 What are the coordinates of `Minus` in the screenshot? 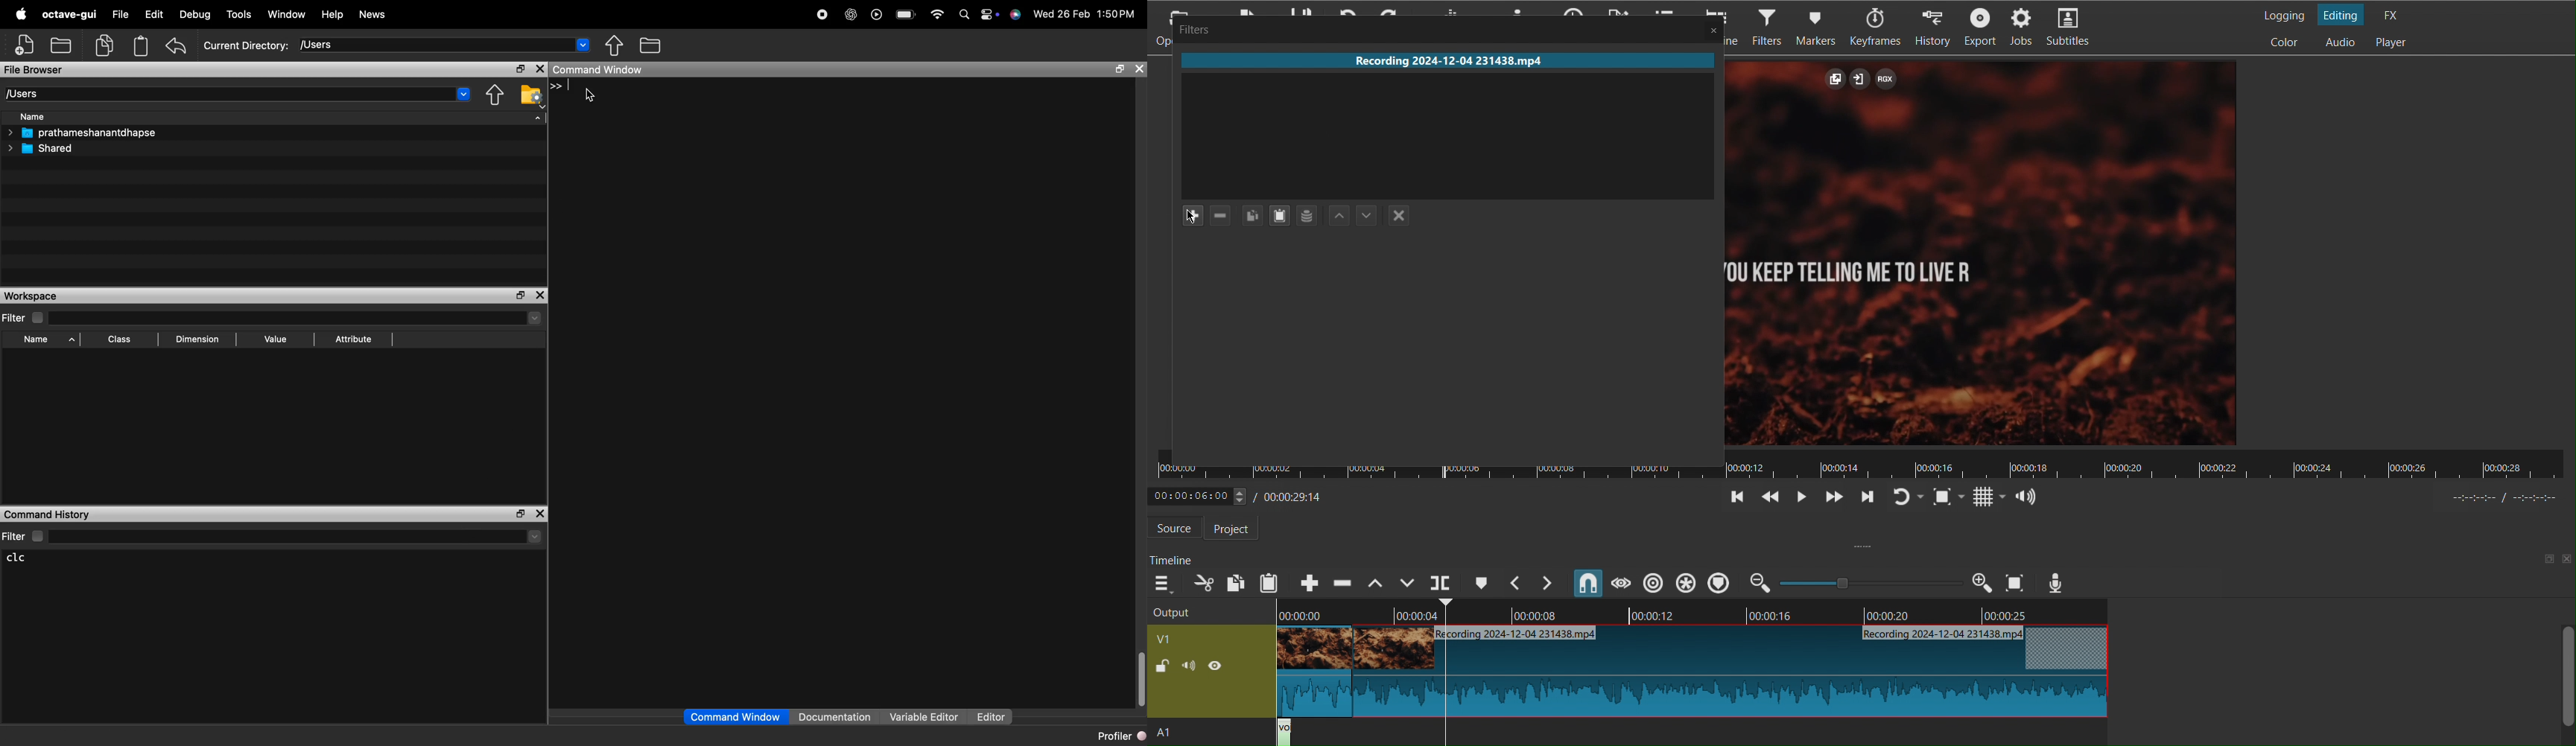 It's located at (1222, 214).